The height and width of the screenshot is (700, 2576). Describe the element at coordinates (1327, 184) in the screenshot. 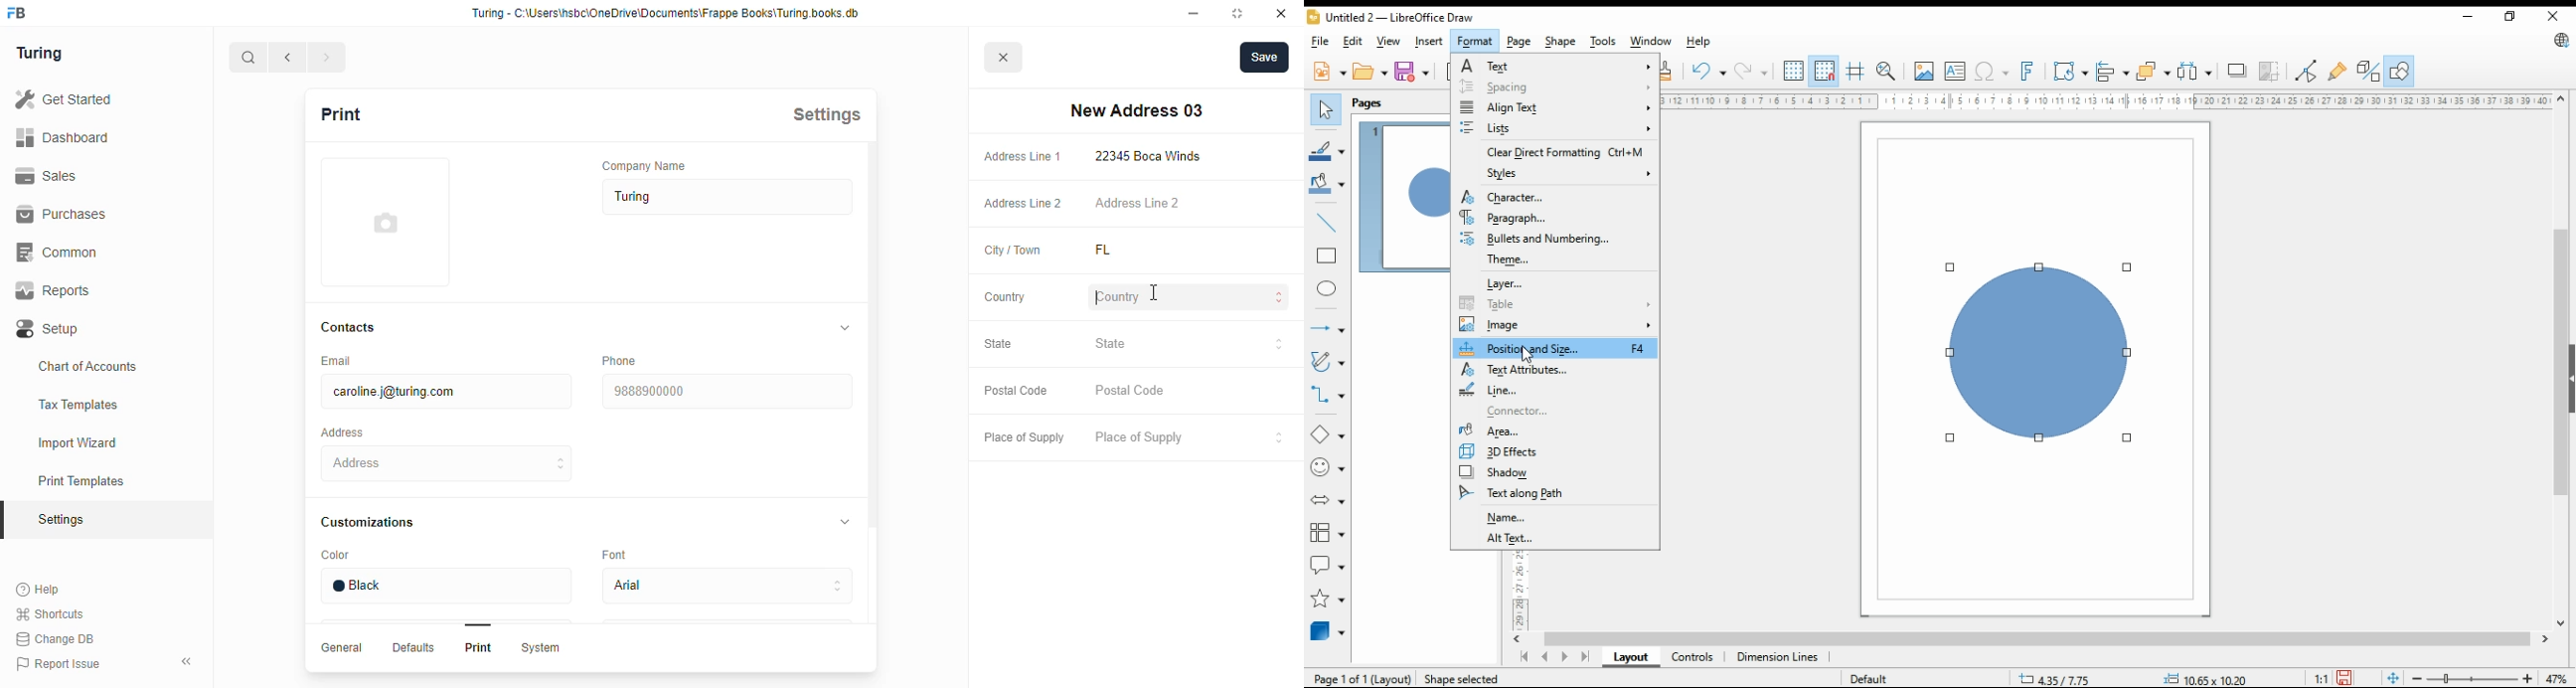

I see `fill color` at that location.